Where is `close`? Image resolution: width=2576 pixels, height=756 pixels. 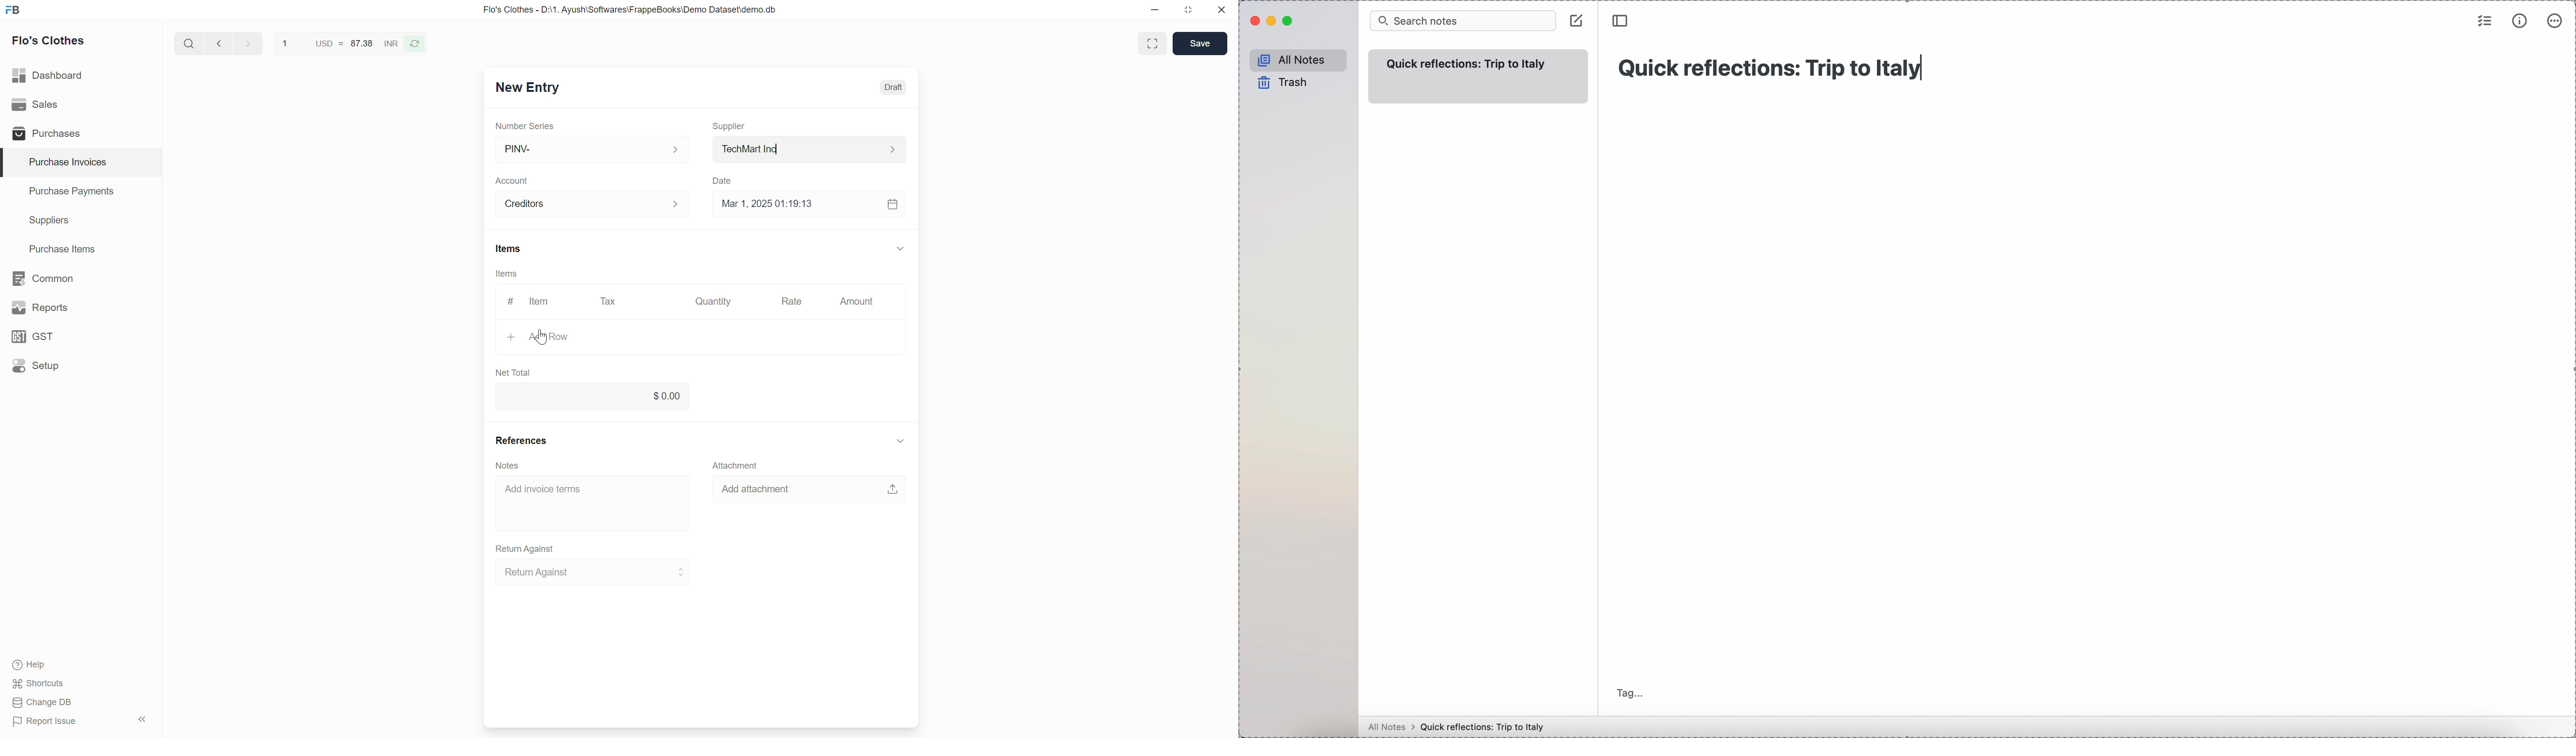
close is located at coordinates (1221, 12).